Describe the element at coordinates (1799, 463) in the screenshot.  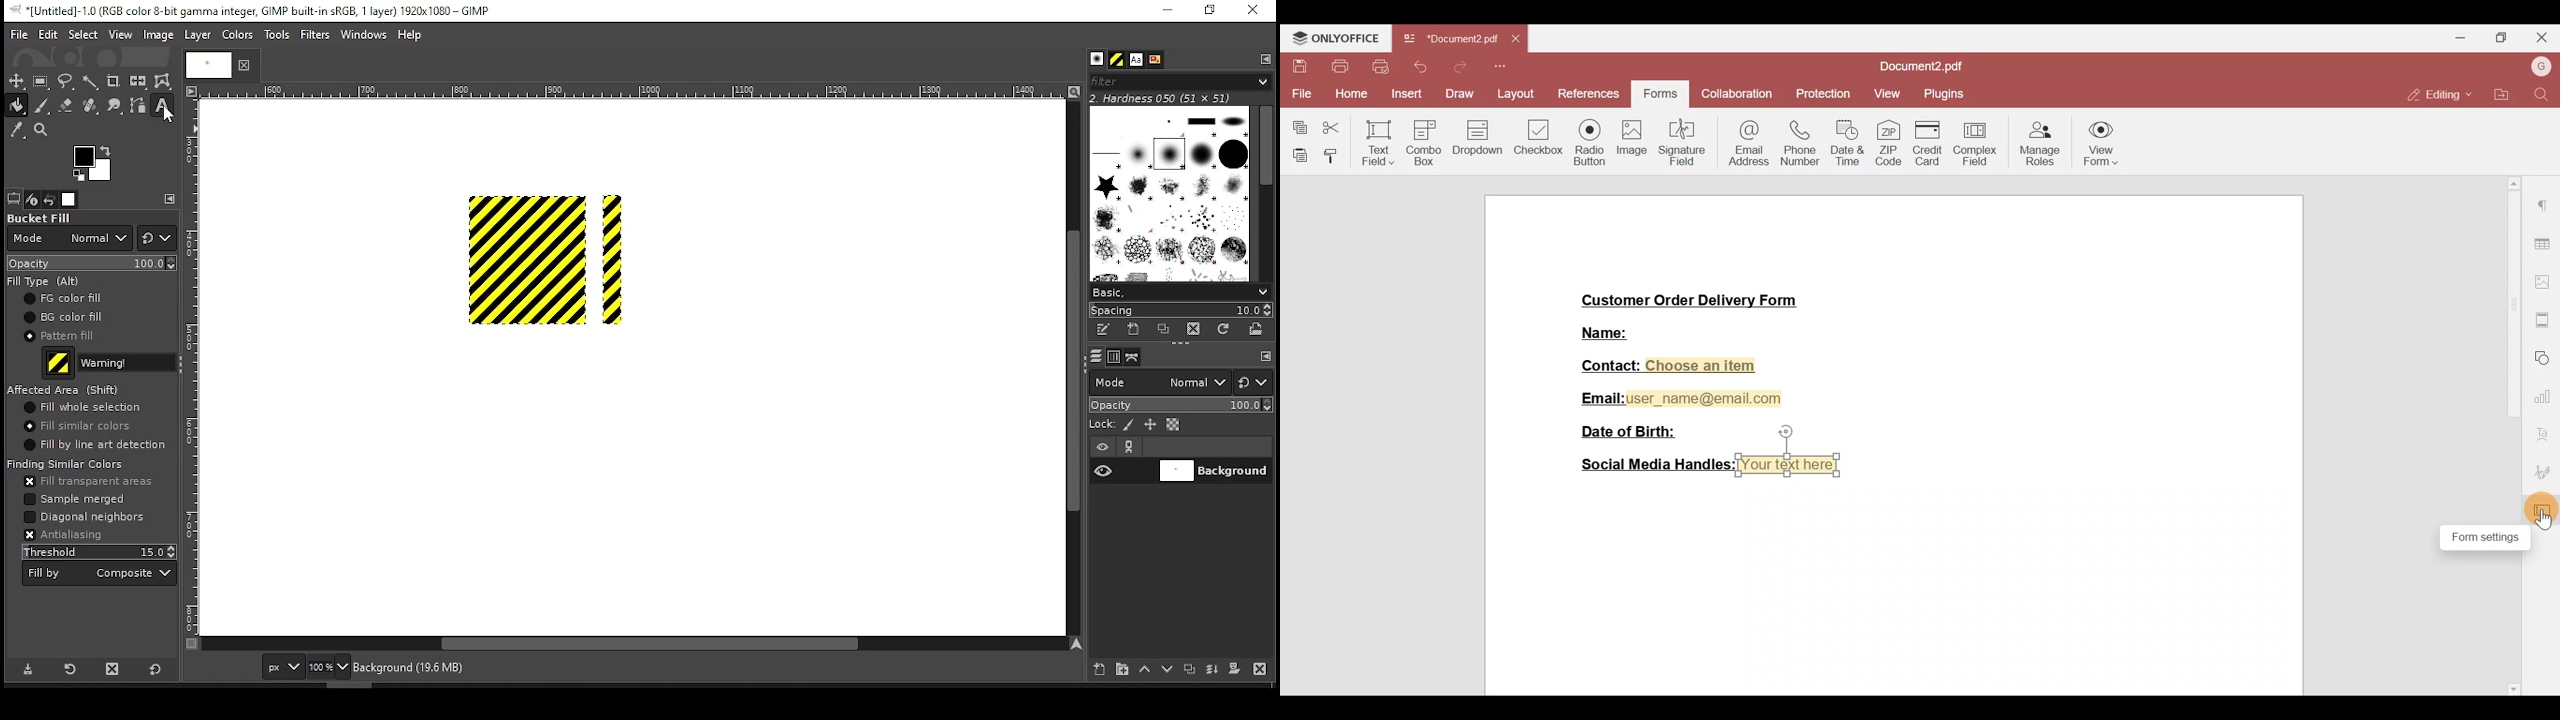
I see `Your text here` at that location.